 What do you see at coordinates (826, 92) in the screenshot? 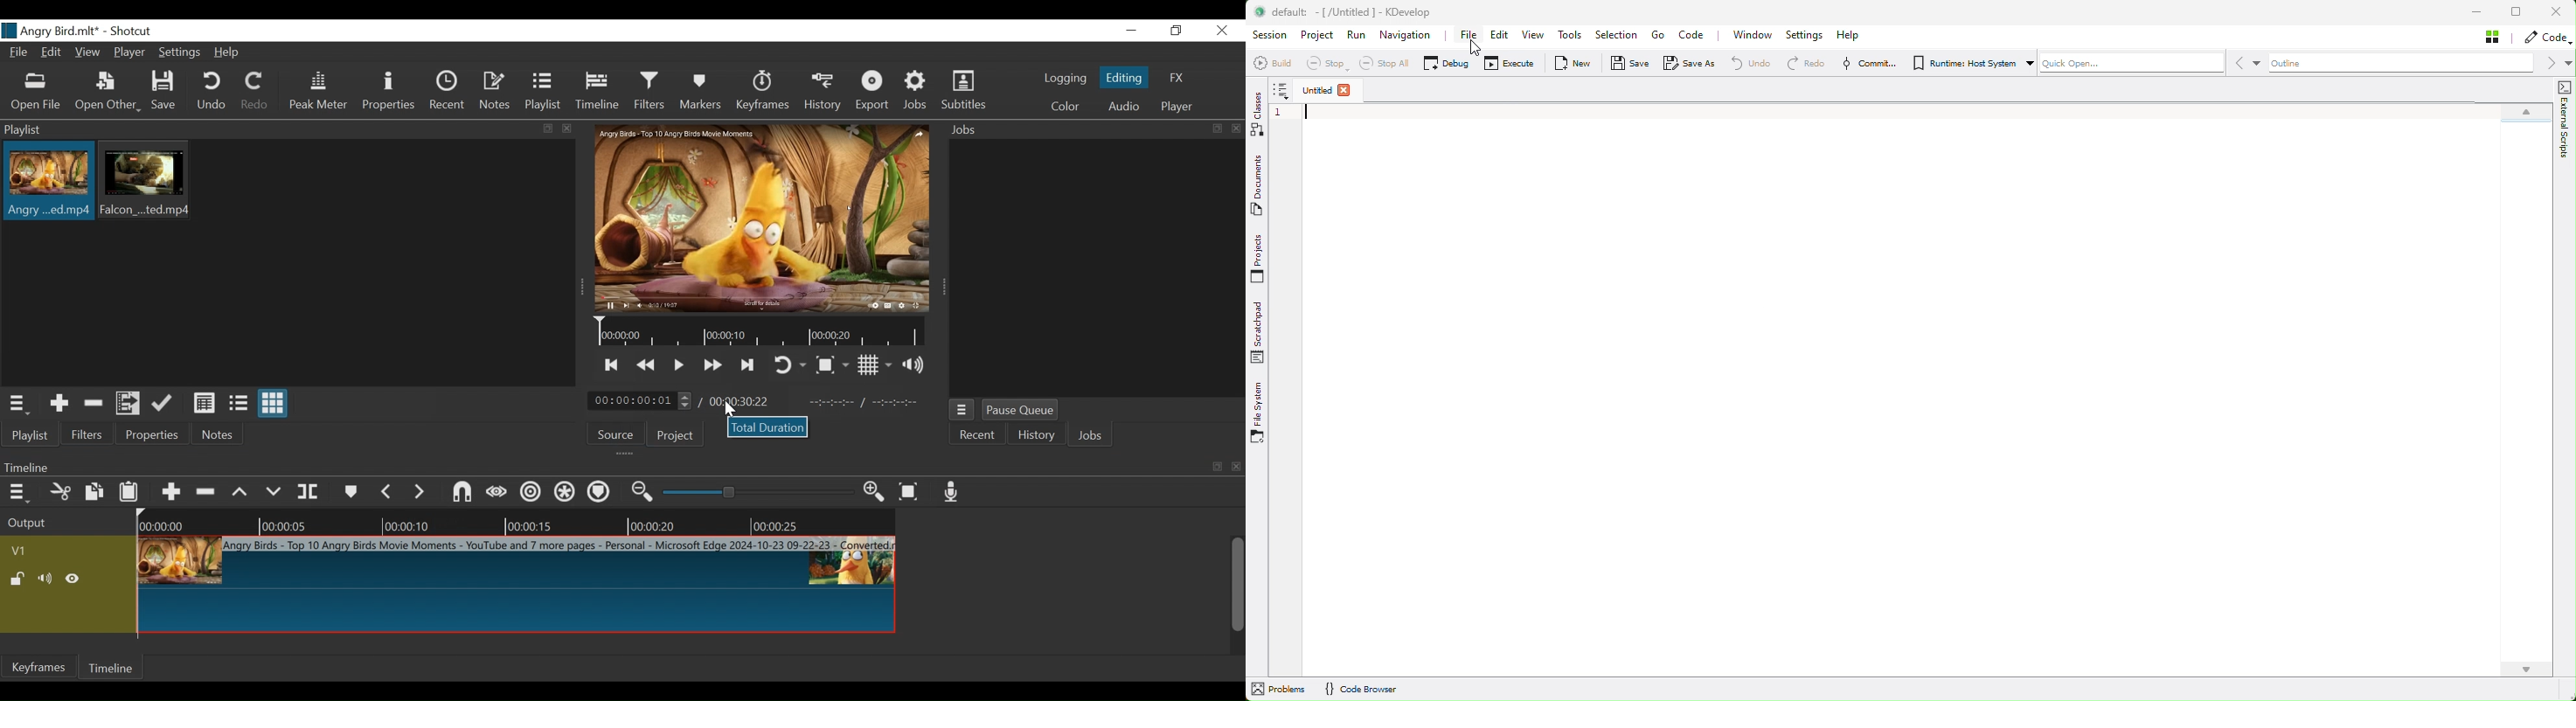
I see `History` at bounding box center [826, 92].